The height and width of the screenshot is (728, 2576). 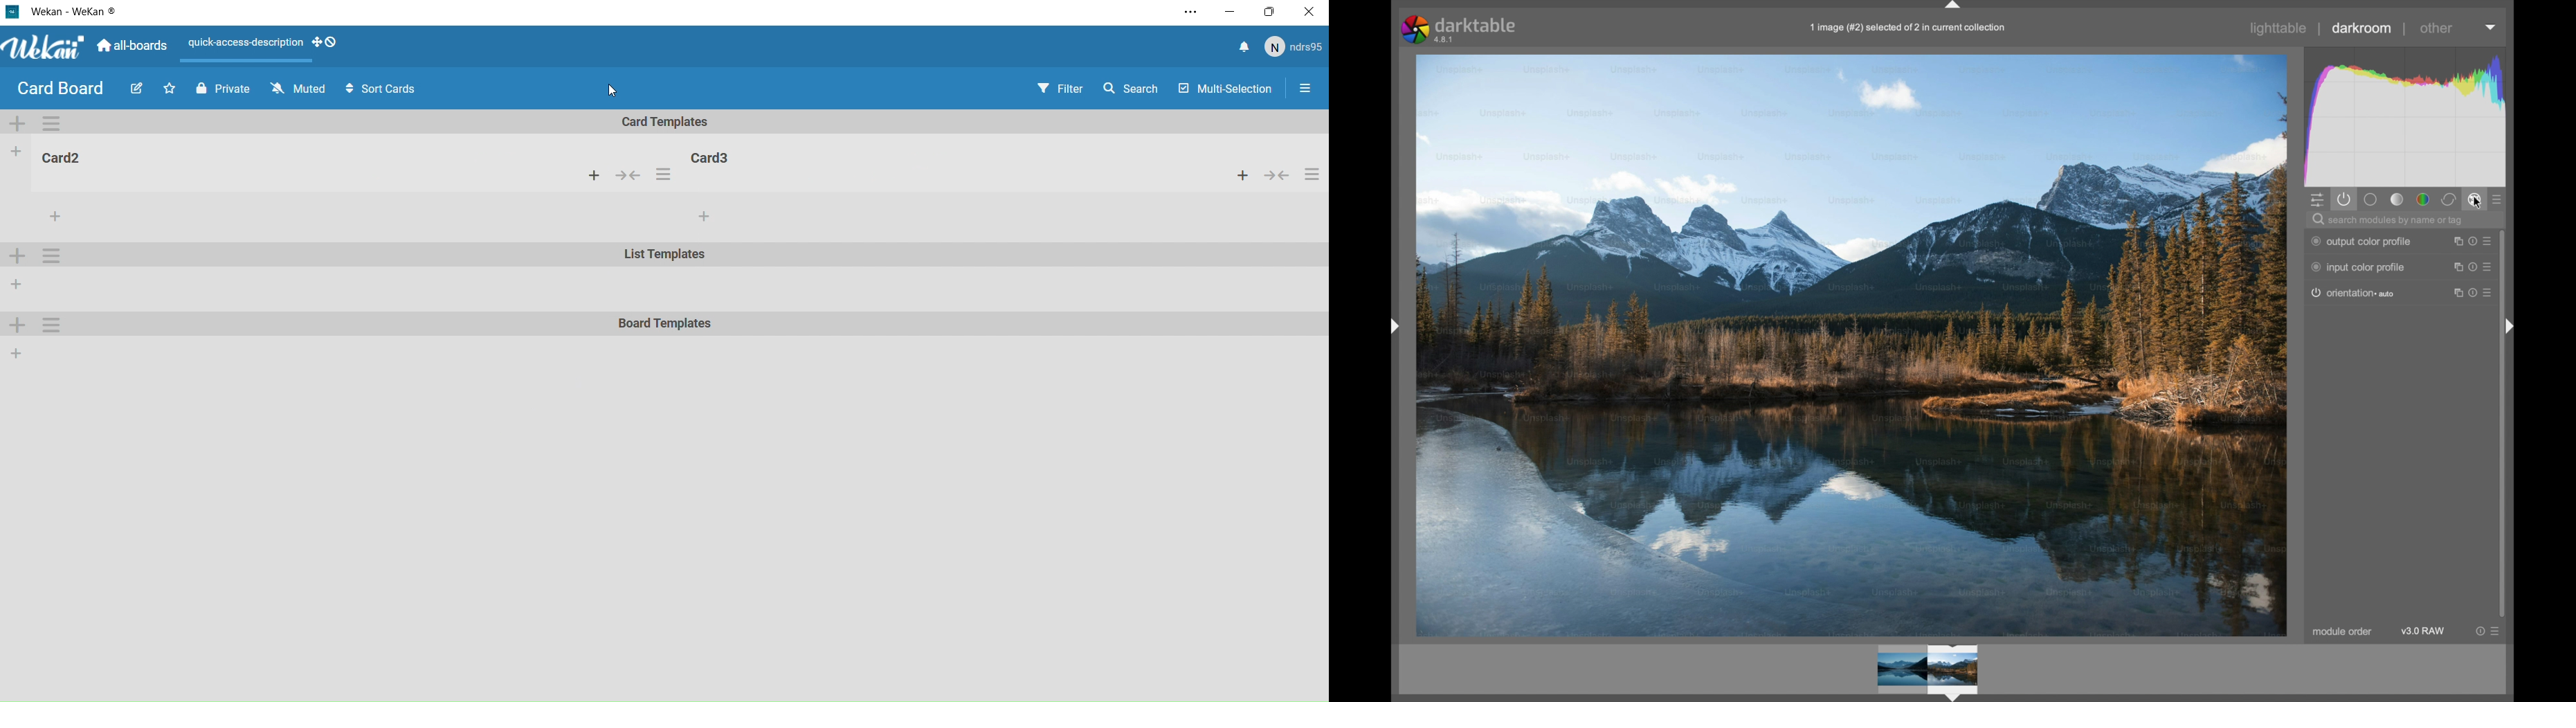 What do you see at coordinates (2423, 200) in the screenshot?
I see `color` at bounding box center [2423, 200].